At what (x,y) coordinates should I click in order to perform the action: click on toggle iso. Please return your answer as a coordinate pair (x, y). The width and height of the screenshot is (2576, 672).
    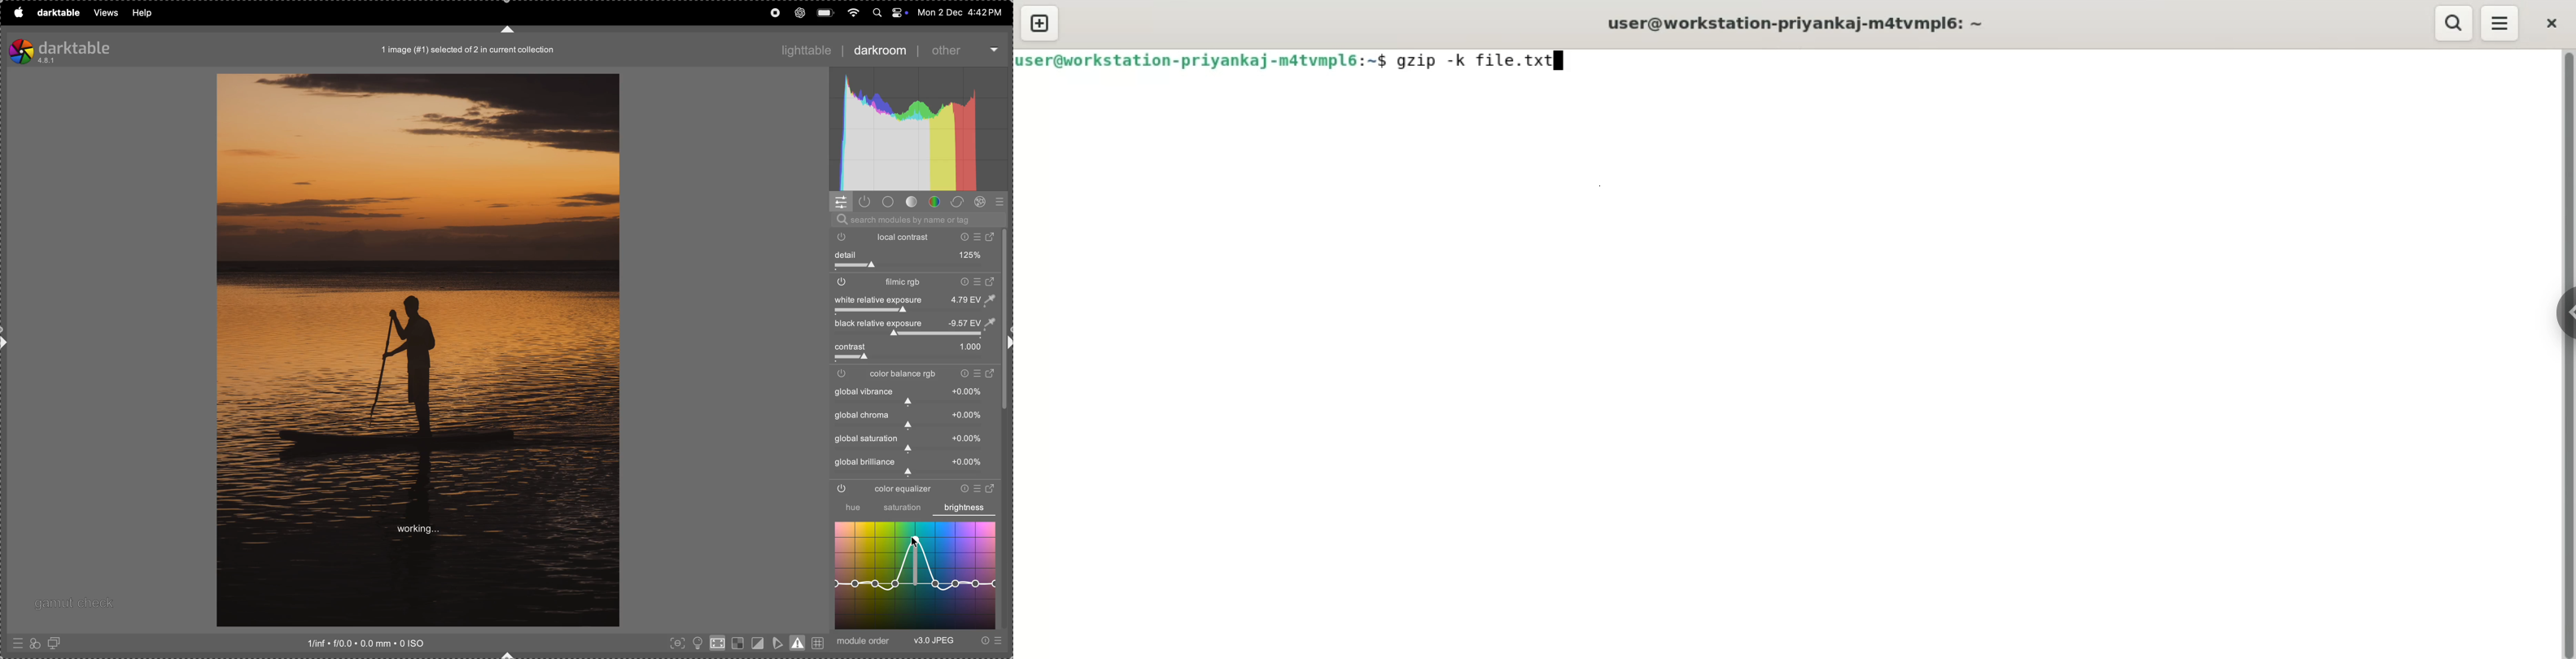
    Looking at the image, I should click on (696, 642).